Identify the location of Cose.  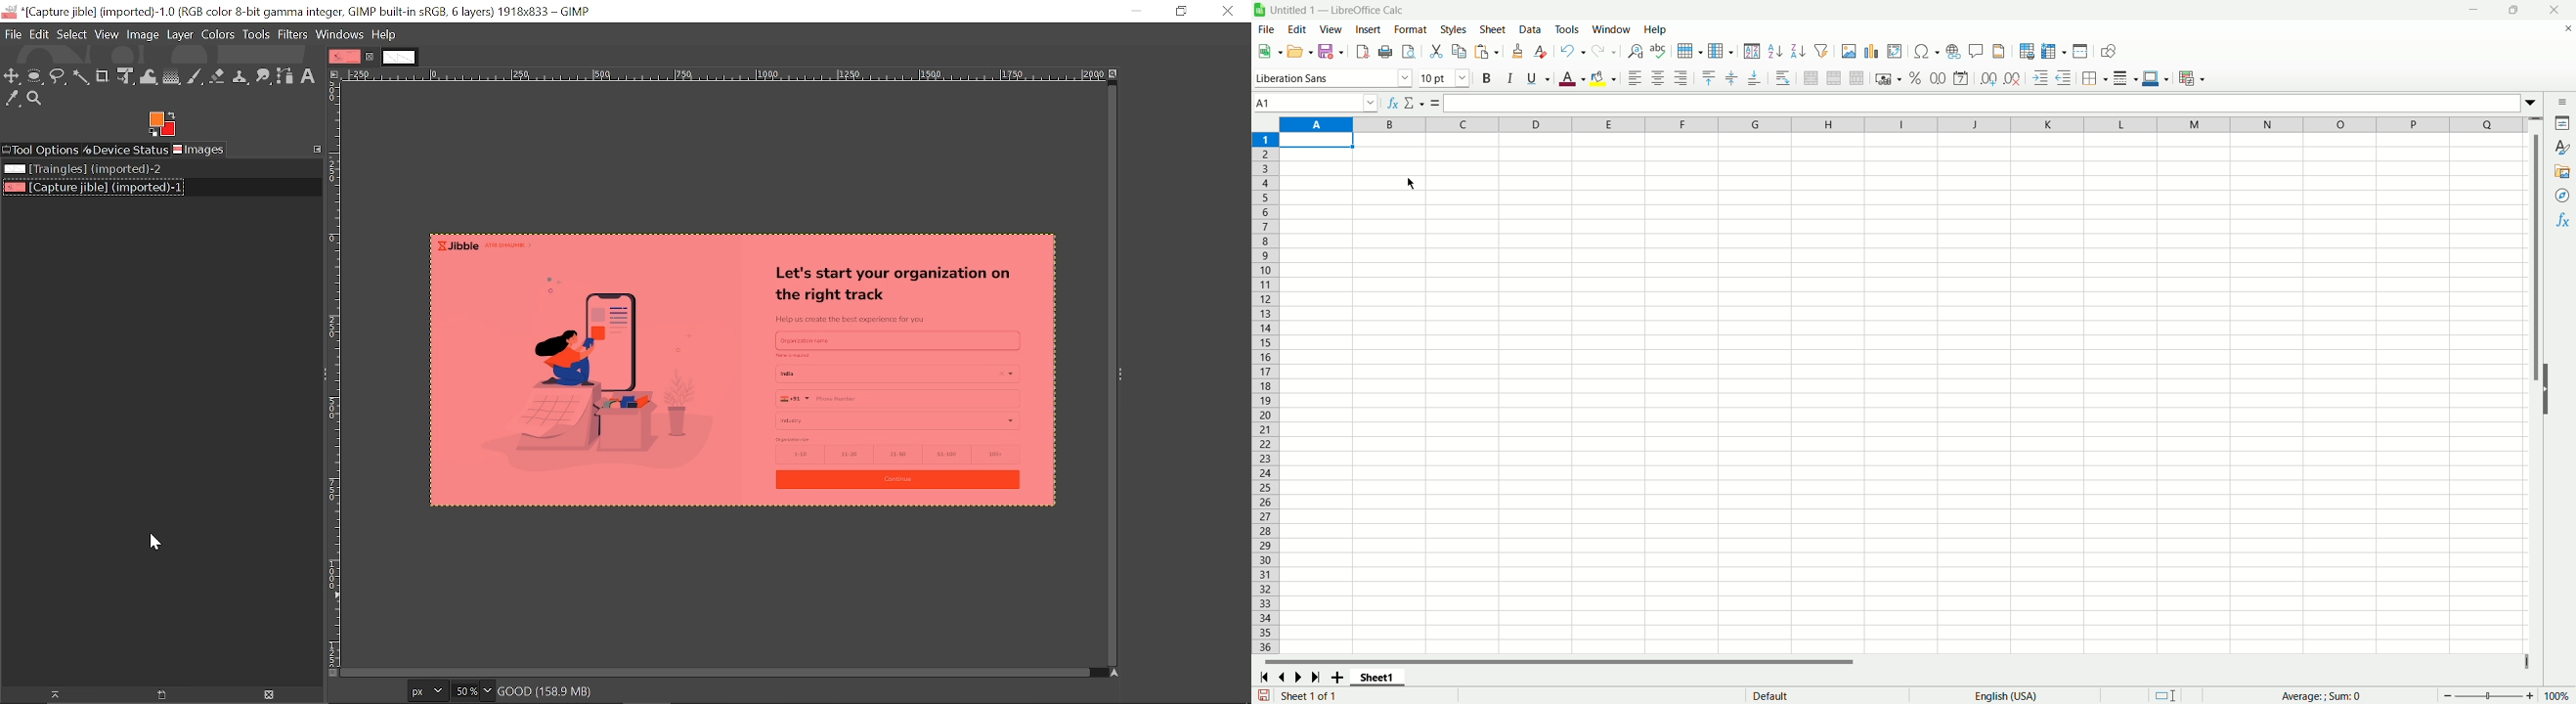
(1227, 11).